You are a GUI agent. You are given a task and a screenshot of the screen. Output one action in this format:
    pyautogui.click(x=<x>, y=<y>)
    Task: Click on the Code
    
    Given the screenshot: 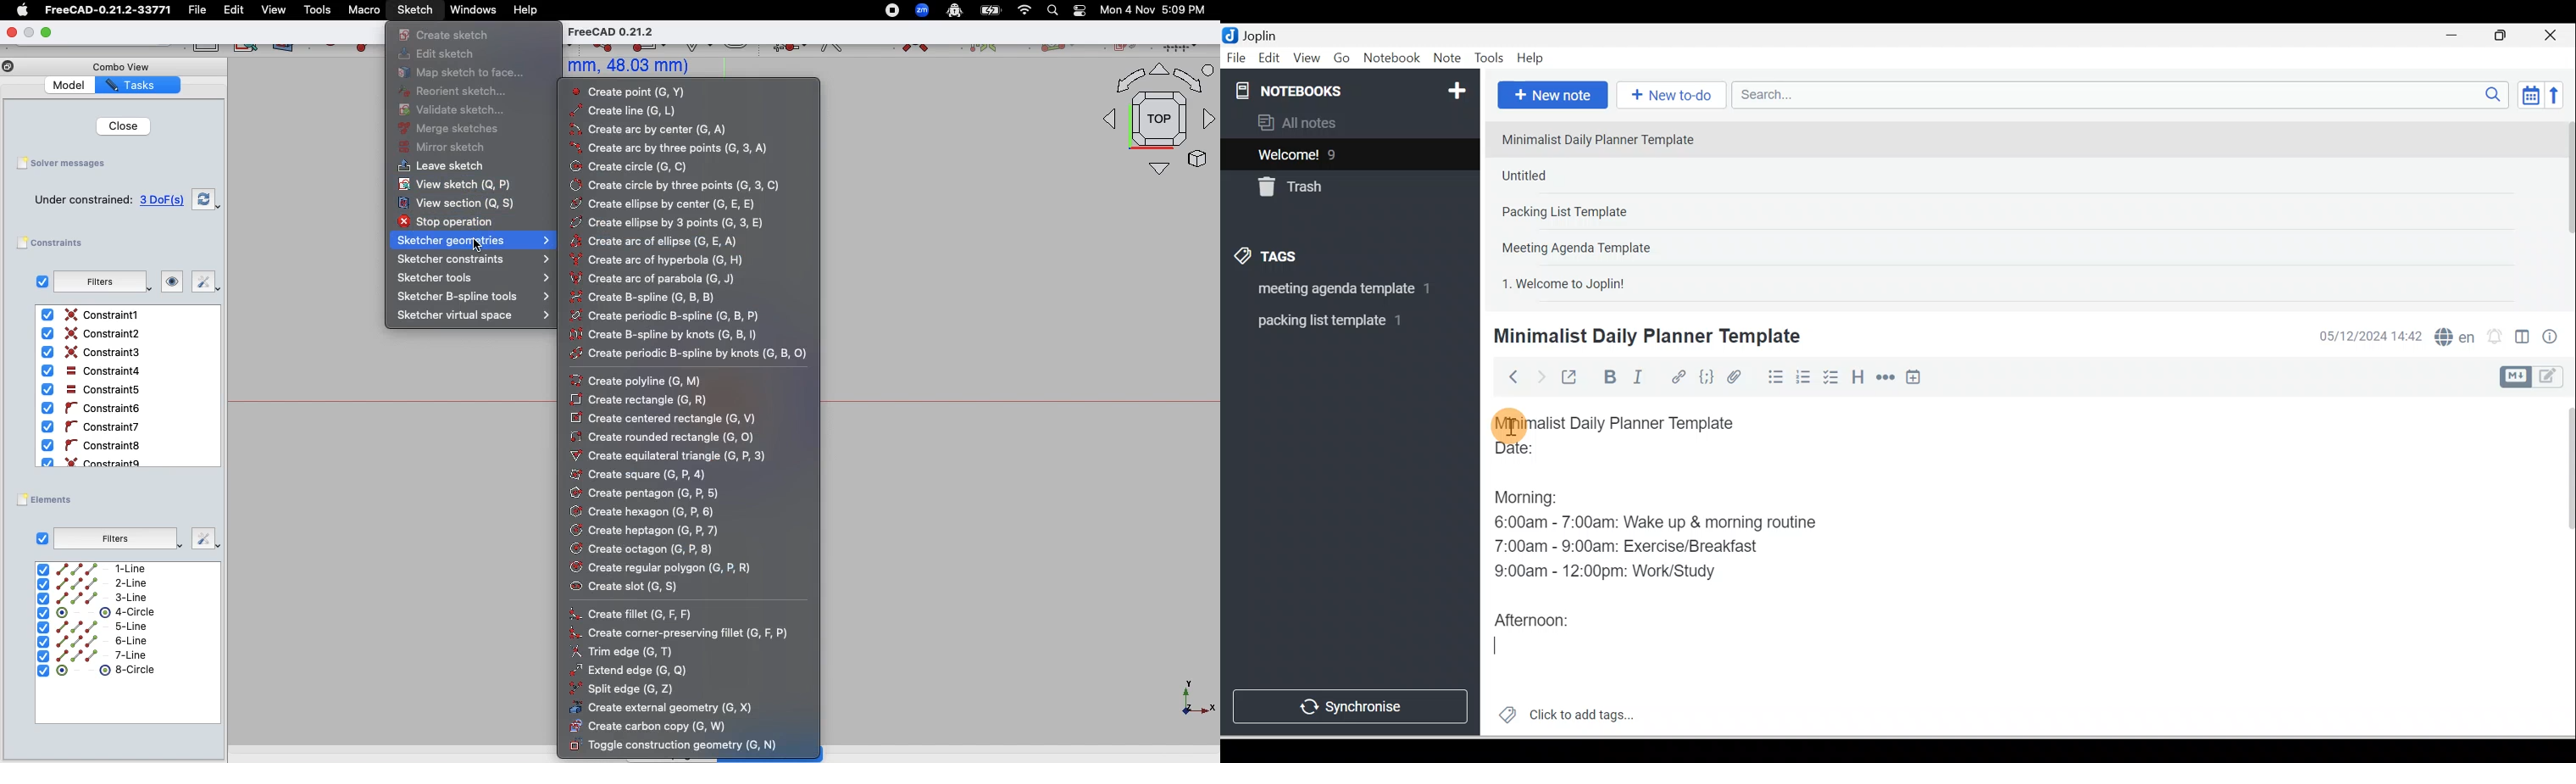 What is the action you would take?
    pyautogui.click(x=1707, y=378)
    